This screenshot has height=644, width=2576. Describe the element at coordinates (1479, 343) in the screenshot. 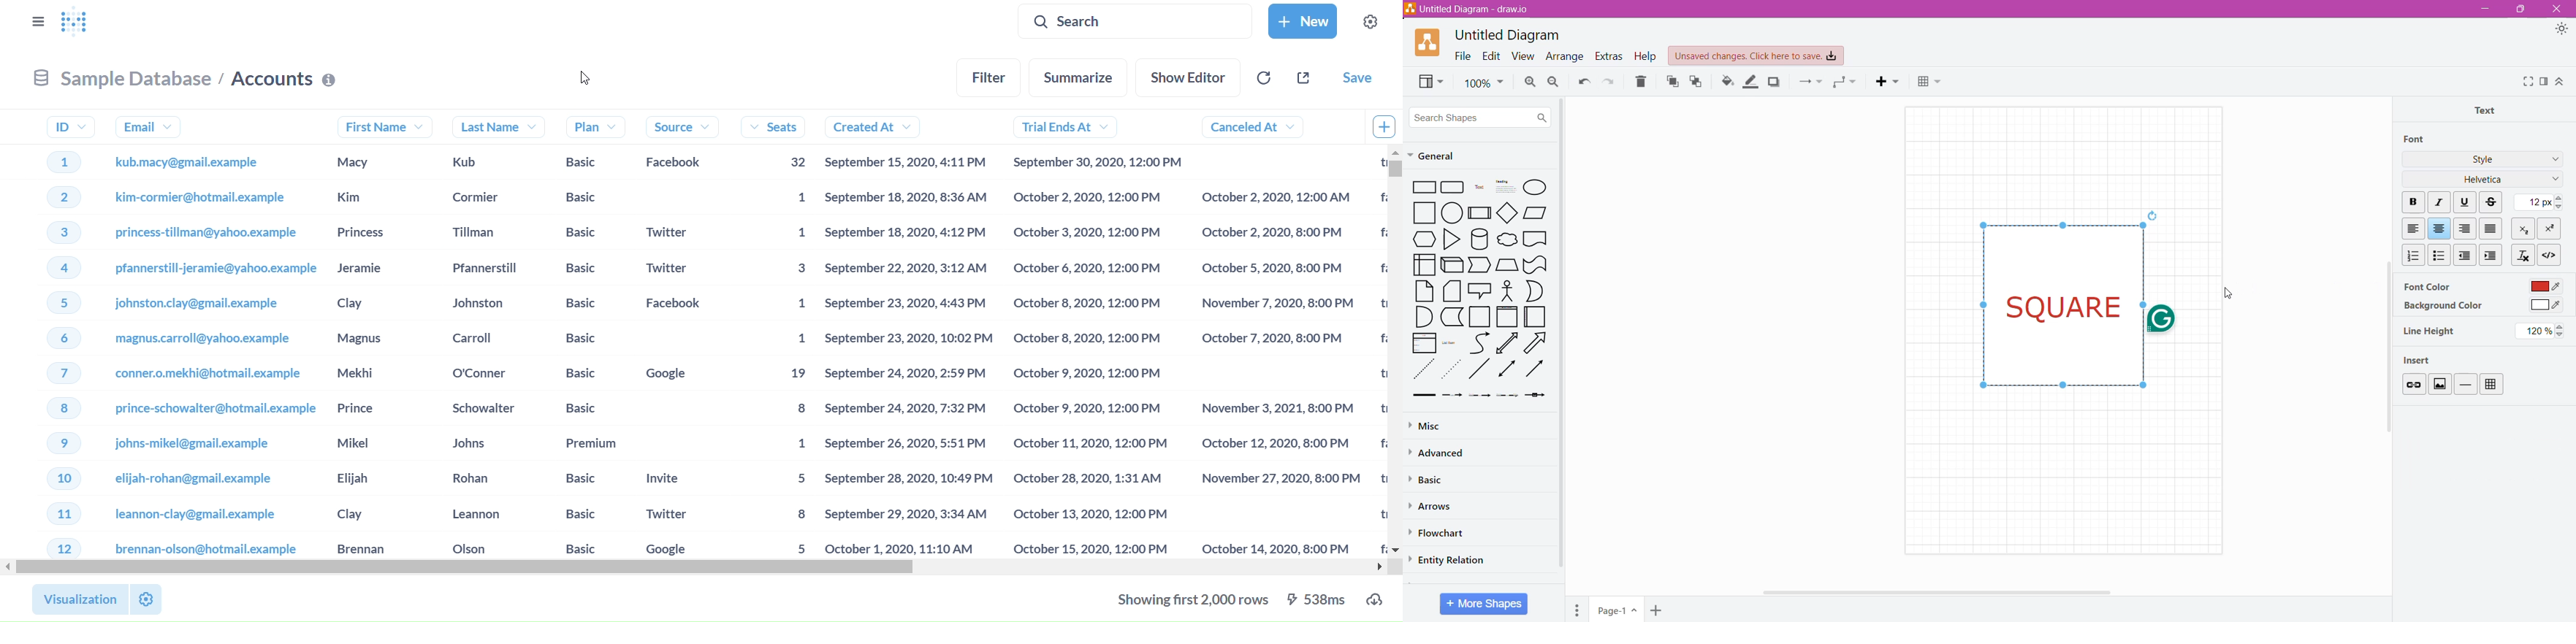

I see `Curved Line` at that location.